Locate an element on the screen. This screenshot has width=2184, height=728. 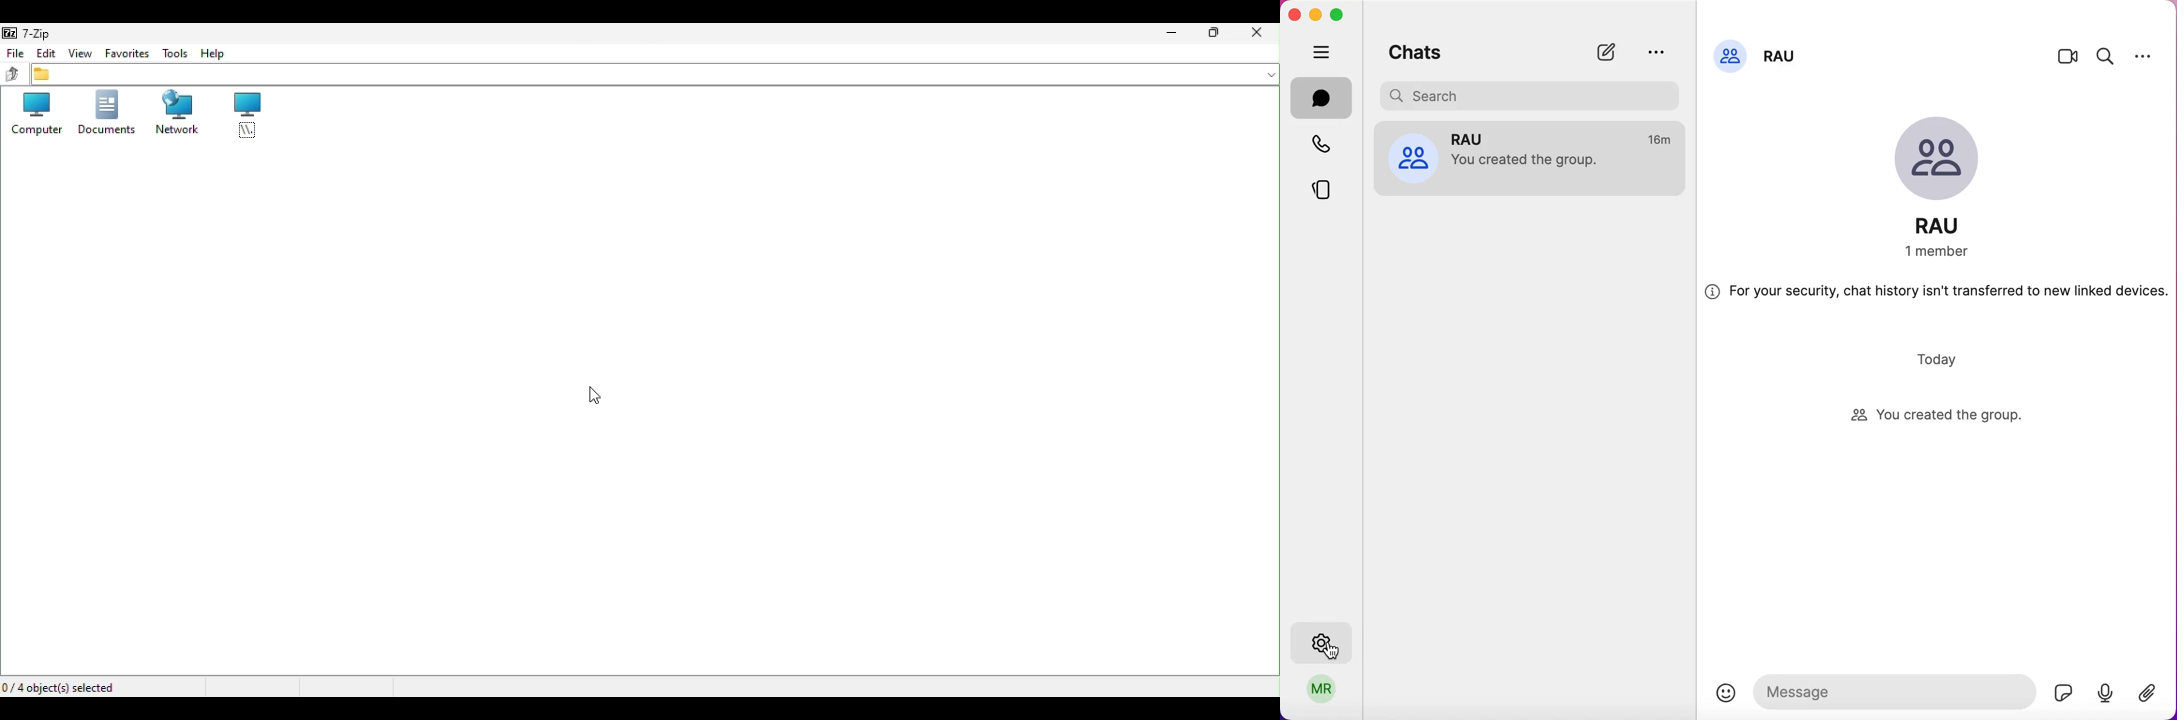
File address bar is located at coordinates (655, 75).